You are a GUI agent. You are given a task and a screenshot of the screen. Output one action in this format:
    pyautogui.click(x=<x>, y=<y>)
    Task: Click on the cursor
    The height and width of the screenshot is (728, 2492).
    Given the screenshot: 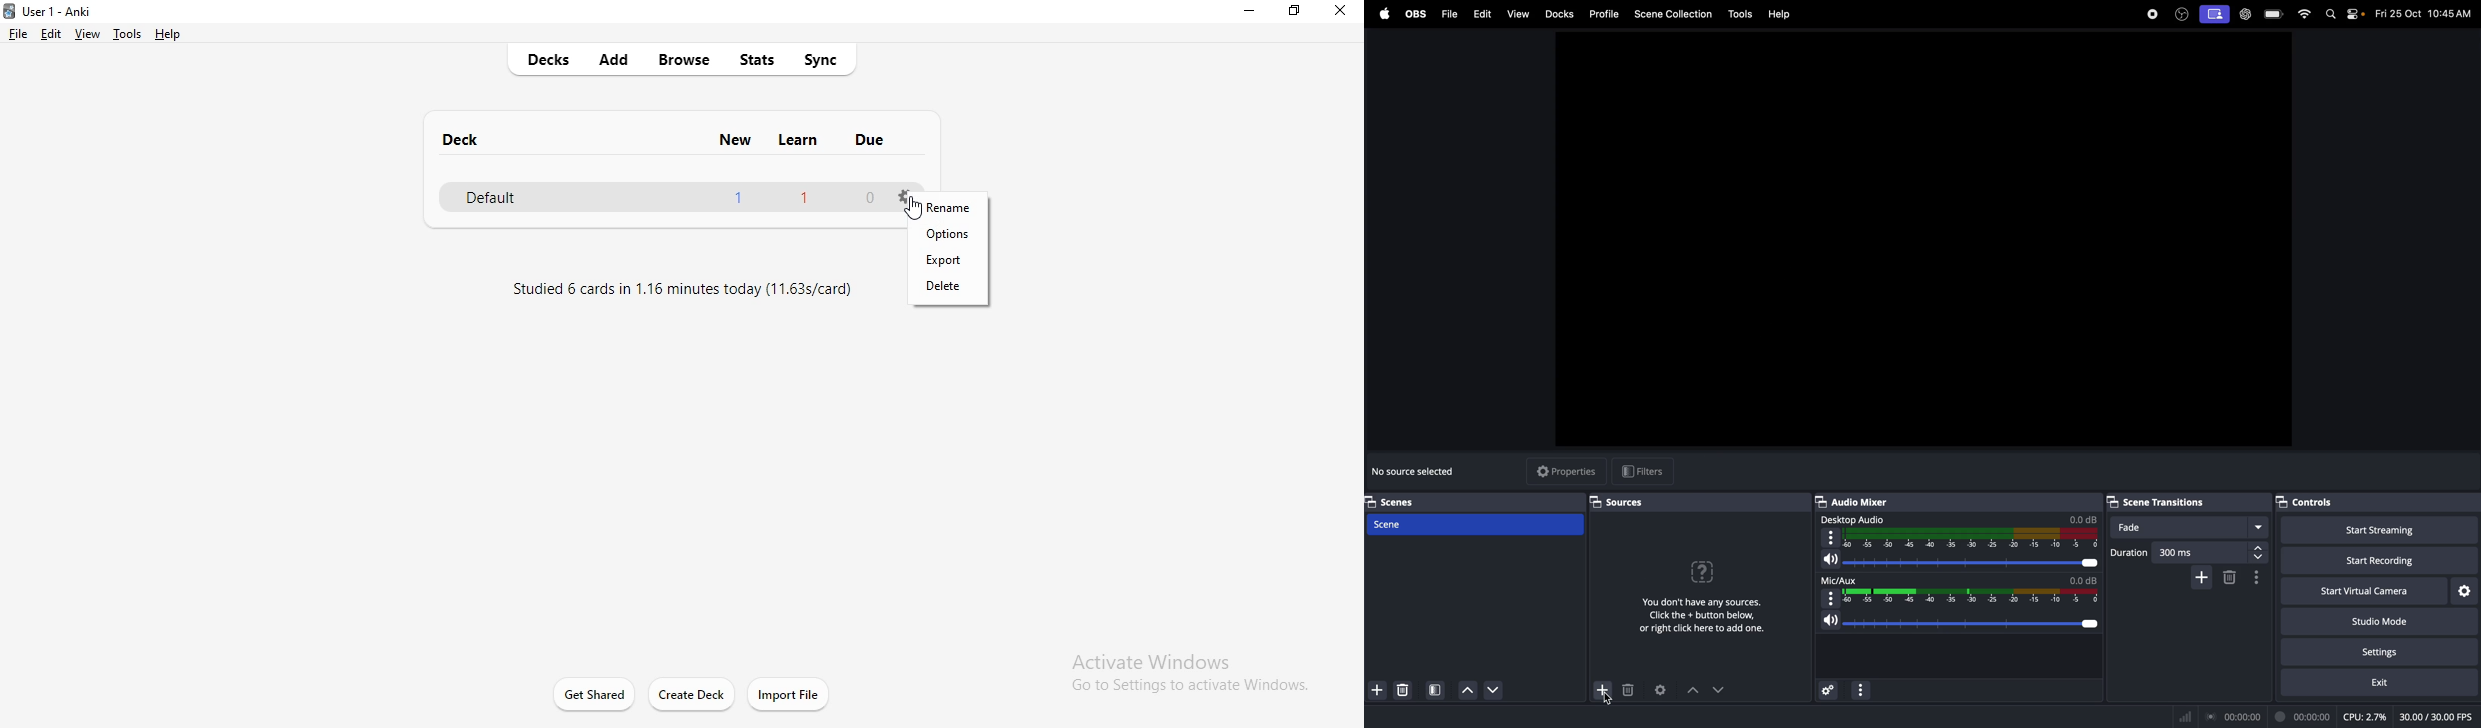 What is the action you would take?
    pyautogui.click(x=914, y=210)
    